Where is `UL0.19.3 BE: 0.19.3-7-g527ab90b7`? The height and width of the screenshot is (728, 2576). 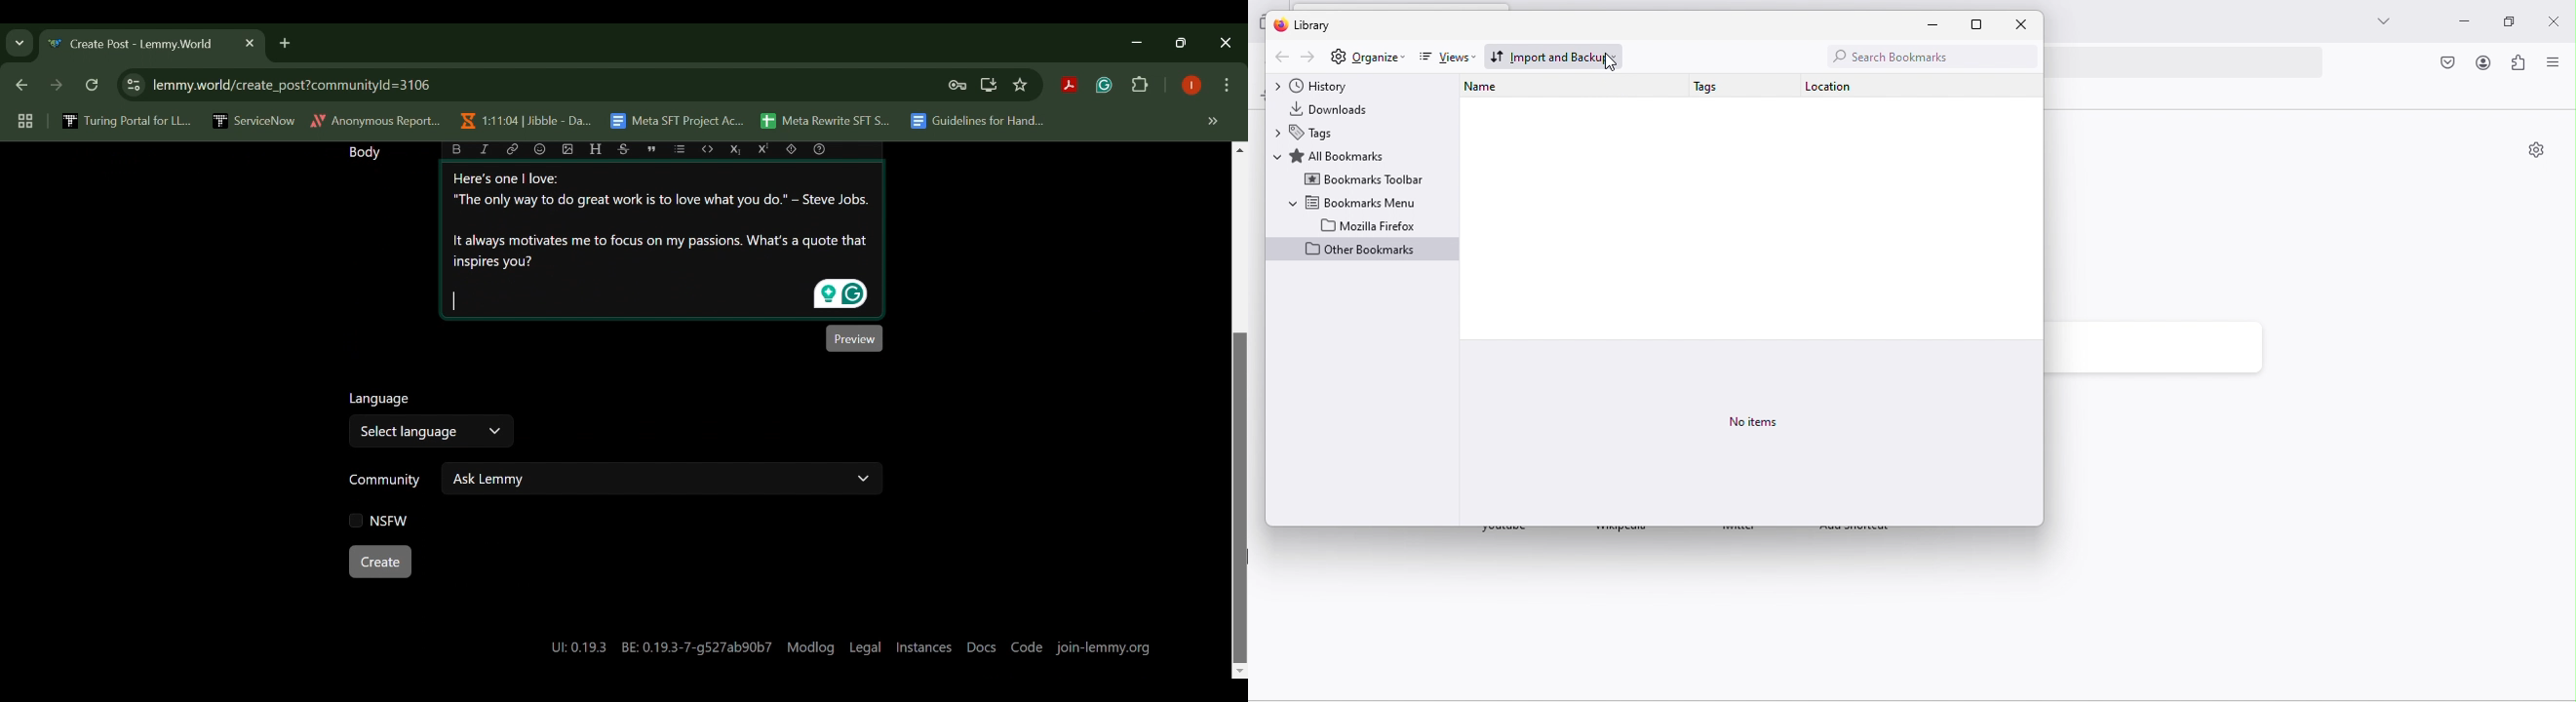
UL0.19.3 BE: 0.19.3-7-g527ab90b7 is located at coordinates (661, 647).